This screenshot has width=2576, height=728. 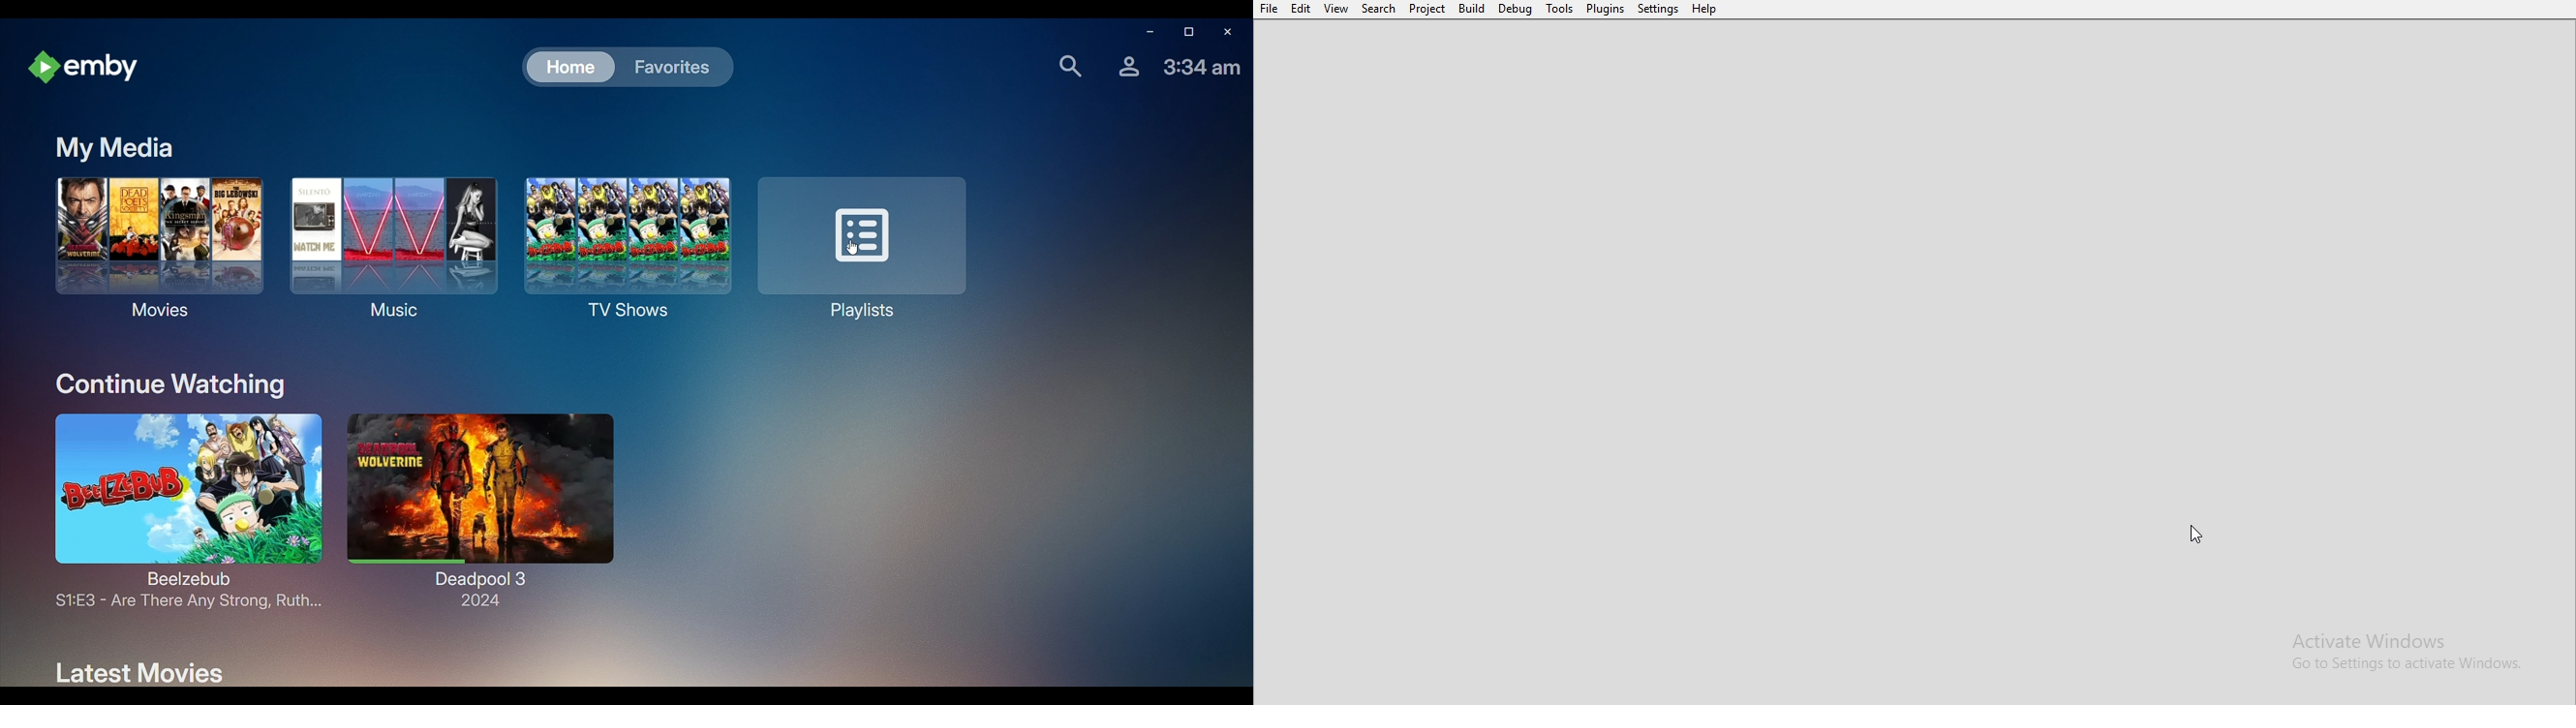 What do you see at coordinates (2196, 536) in the screenshot?
I see `cursor` at bounding box center [2196, 536].